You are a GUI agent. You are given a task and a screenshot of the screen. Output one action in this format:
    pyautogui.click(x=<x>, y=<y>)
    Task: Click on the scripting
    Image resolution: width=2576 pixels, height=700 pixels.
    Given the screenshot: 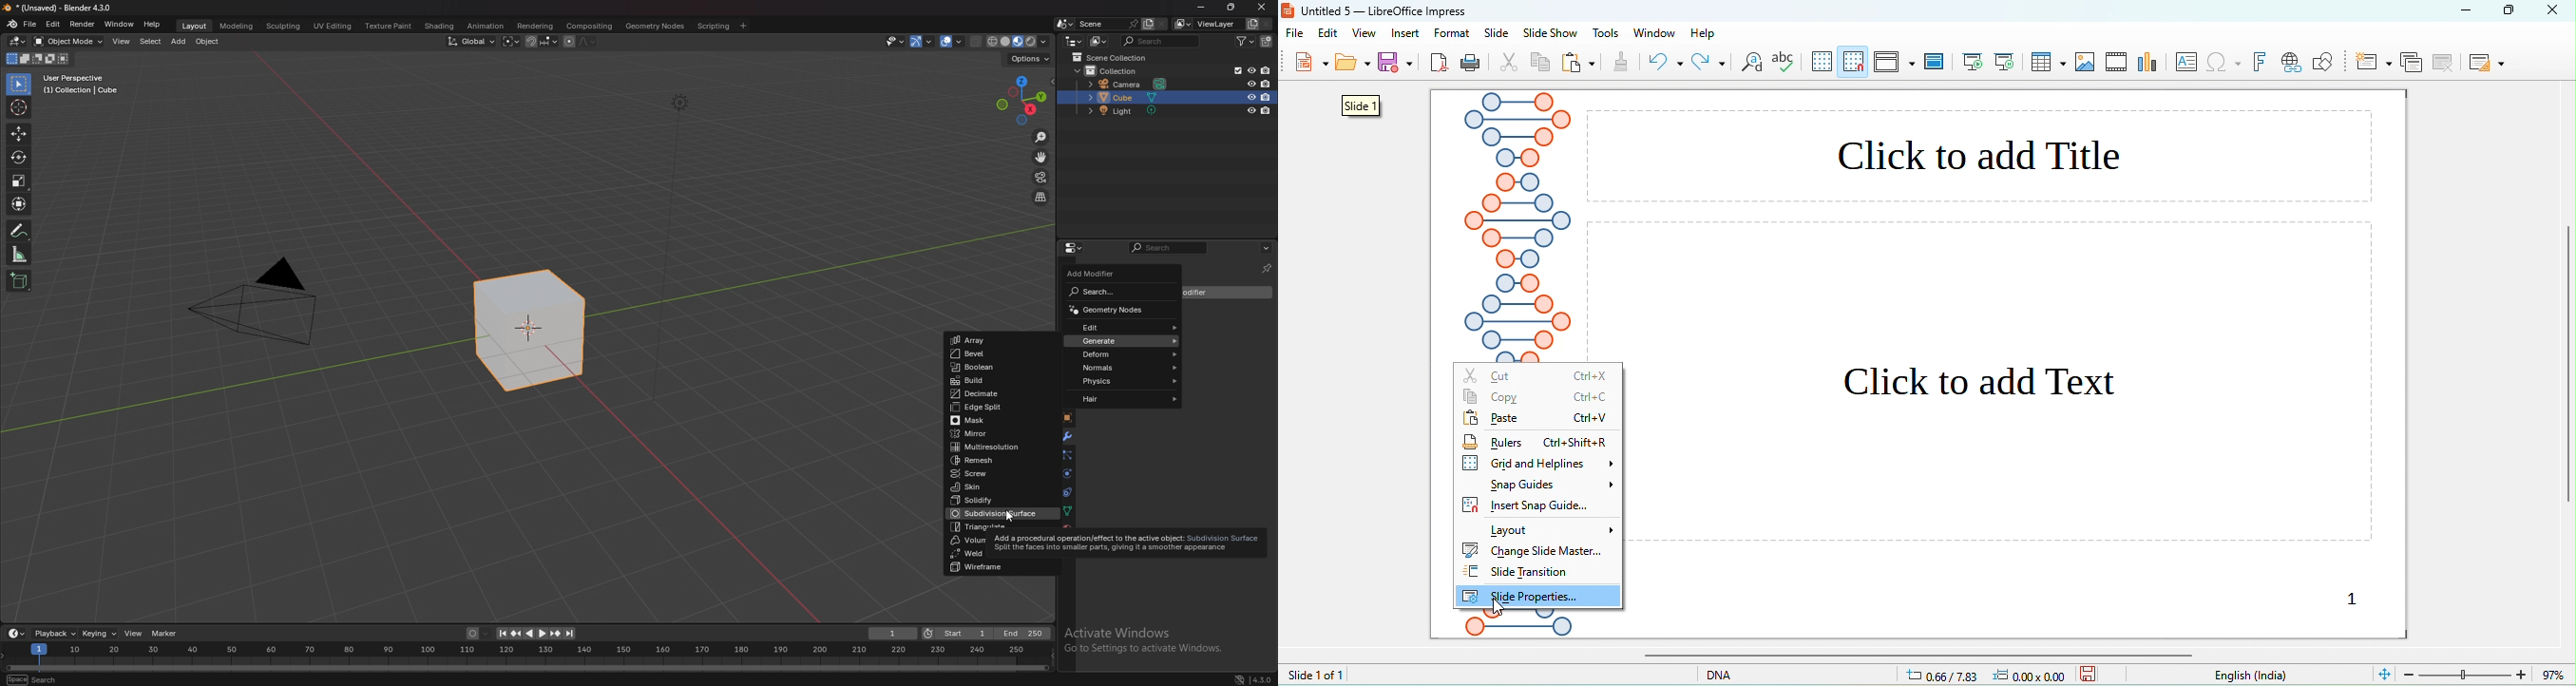 What is the action you would take?
    pyautogui.click(x=713, y=26)
    